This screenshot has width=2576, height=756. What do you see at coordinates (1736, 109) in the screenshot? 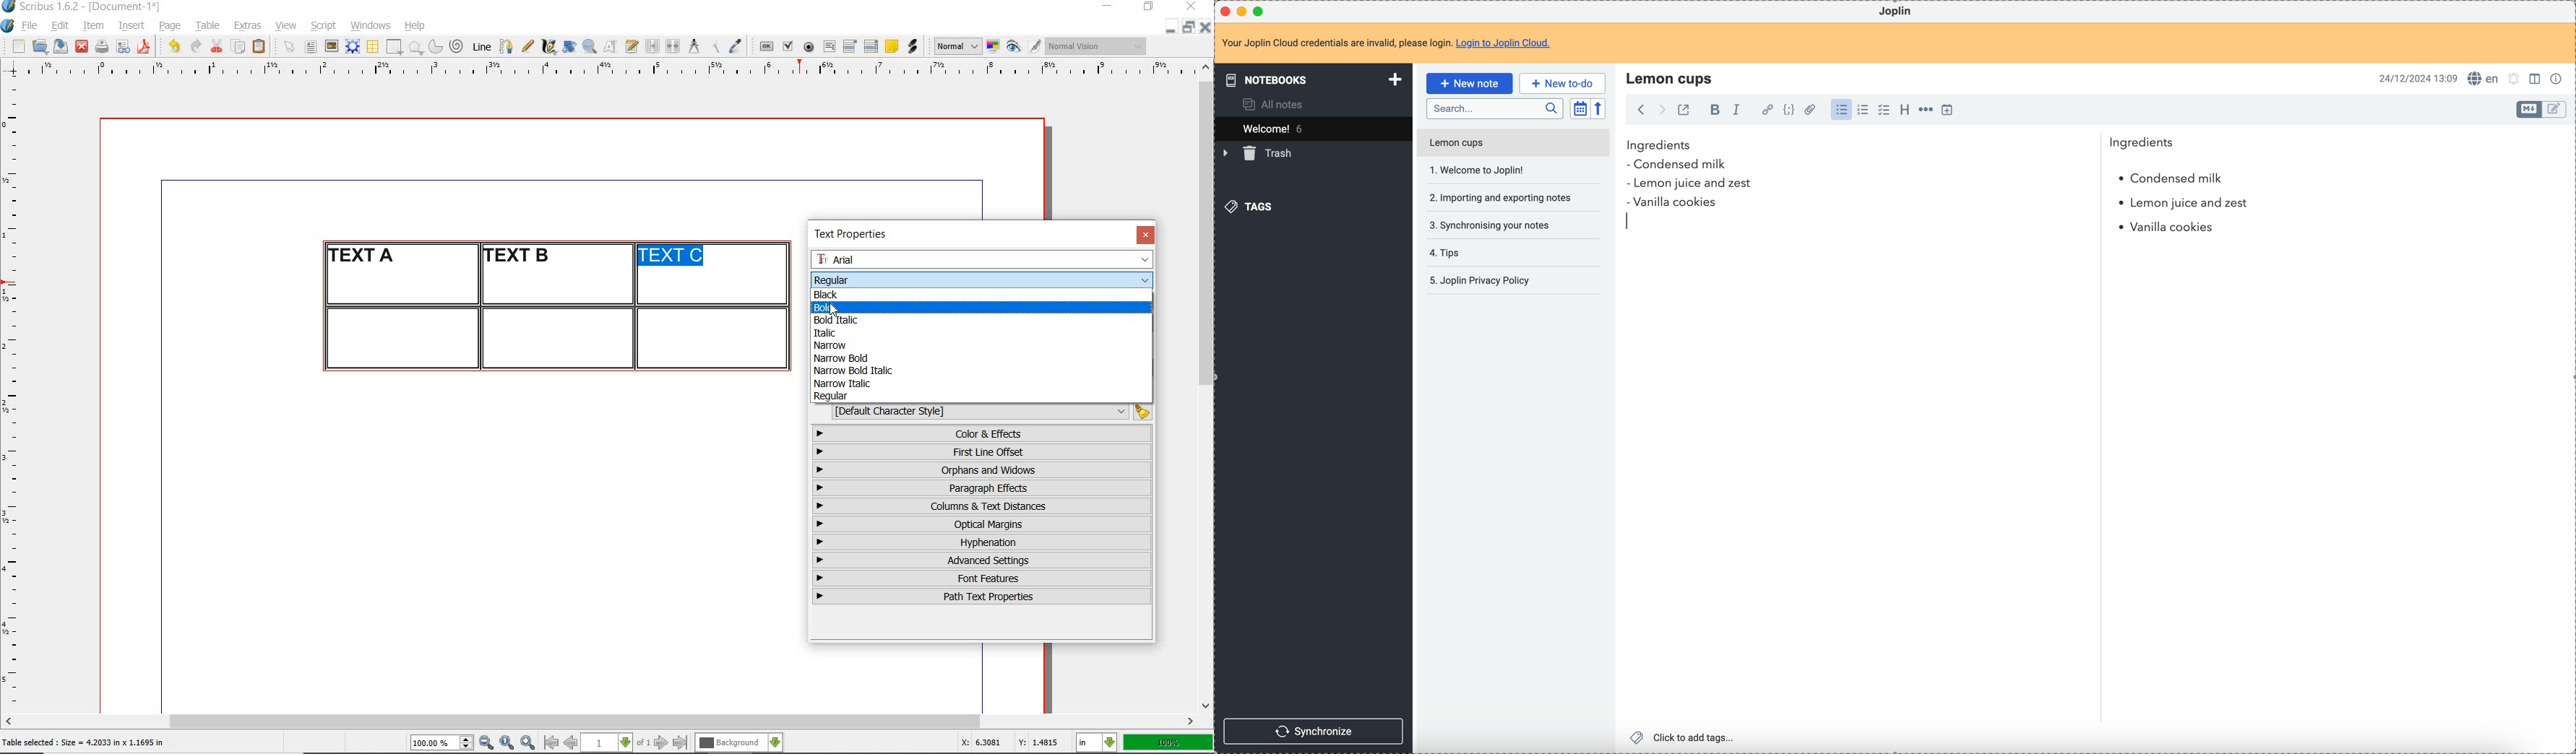
I see `italic` at bounding box center [1736, 109].